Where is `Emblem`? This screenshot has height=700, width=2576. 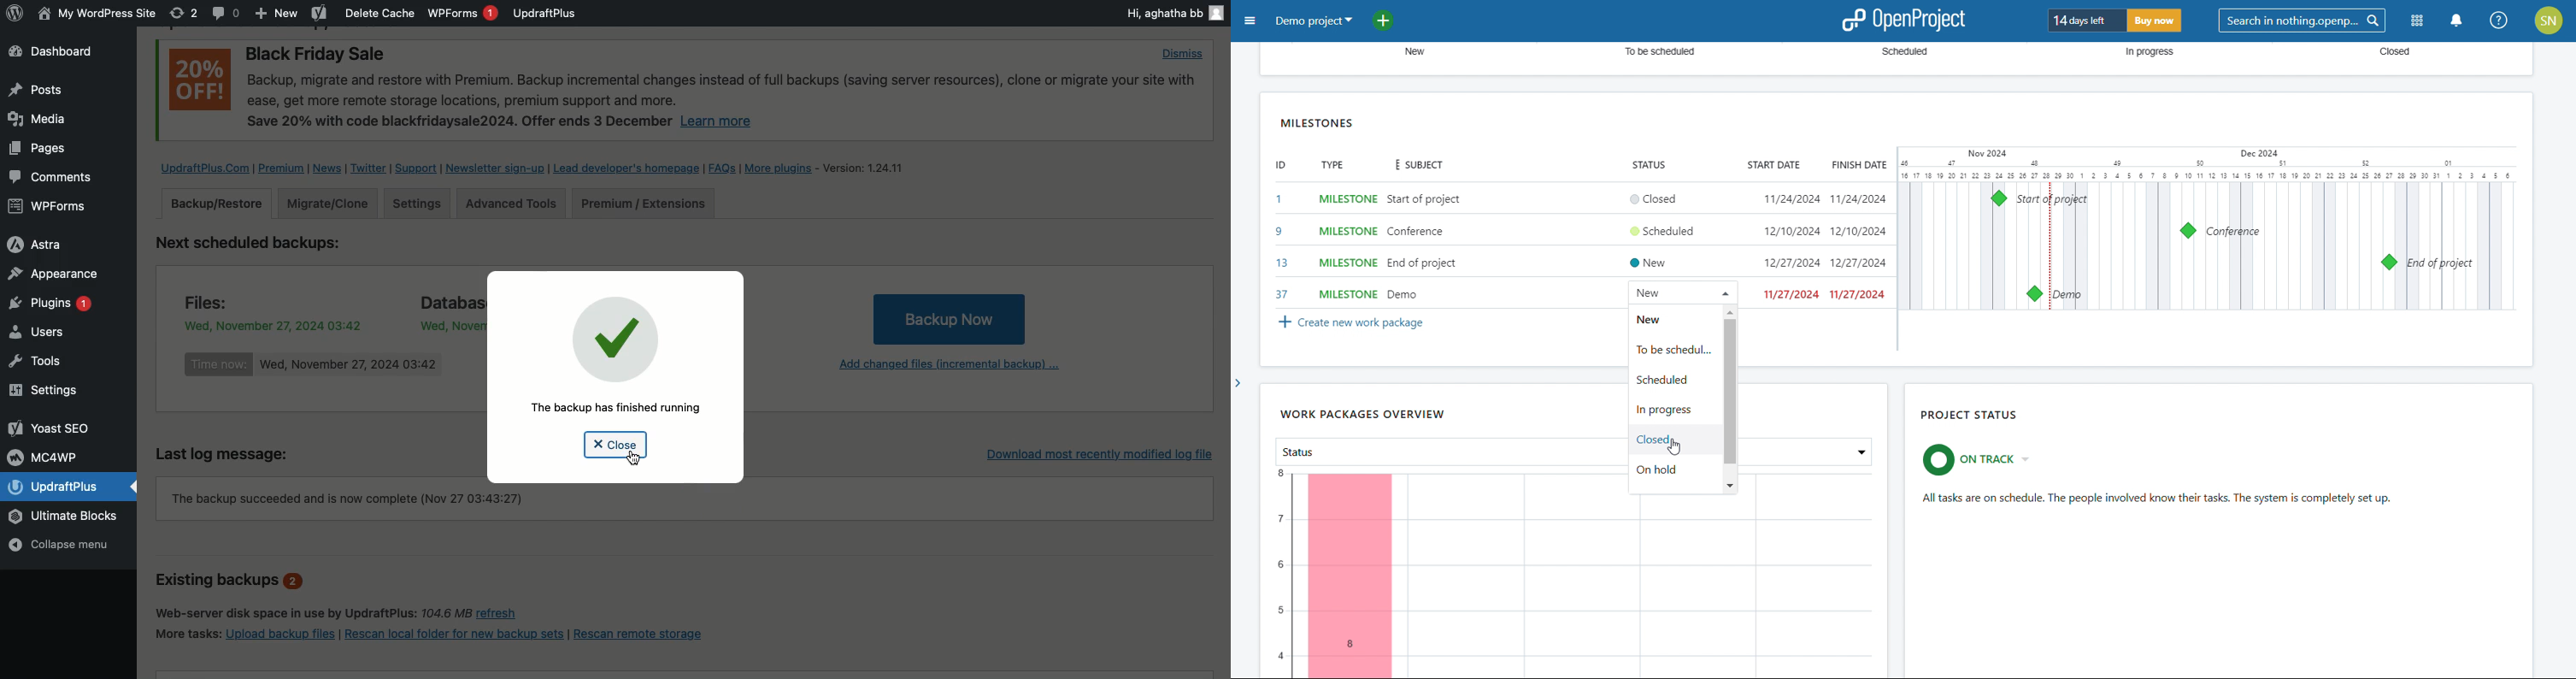
Emblem is located at coordinates (613, 337).